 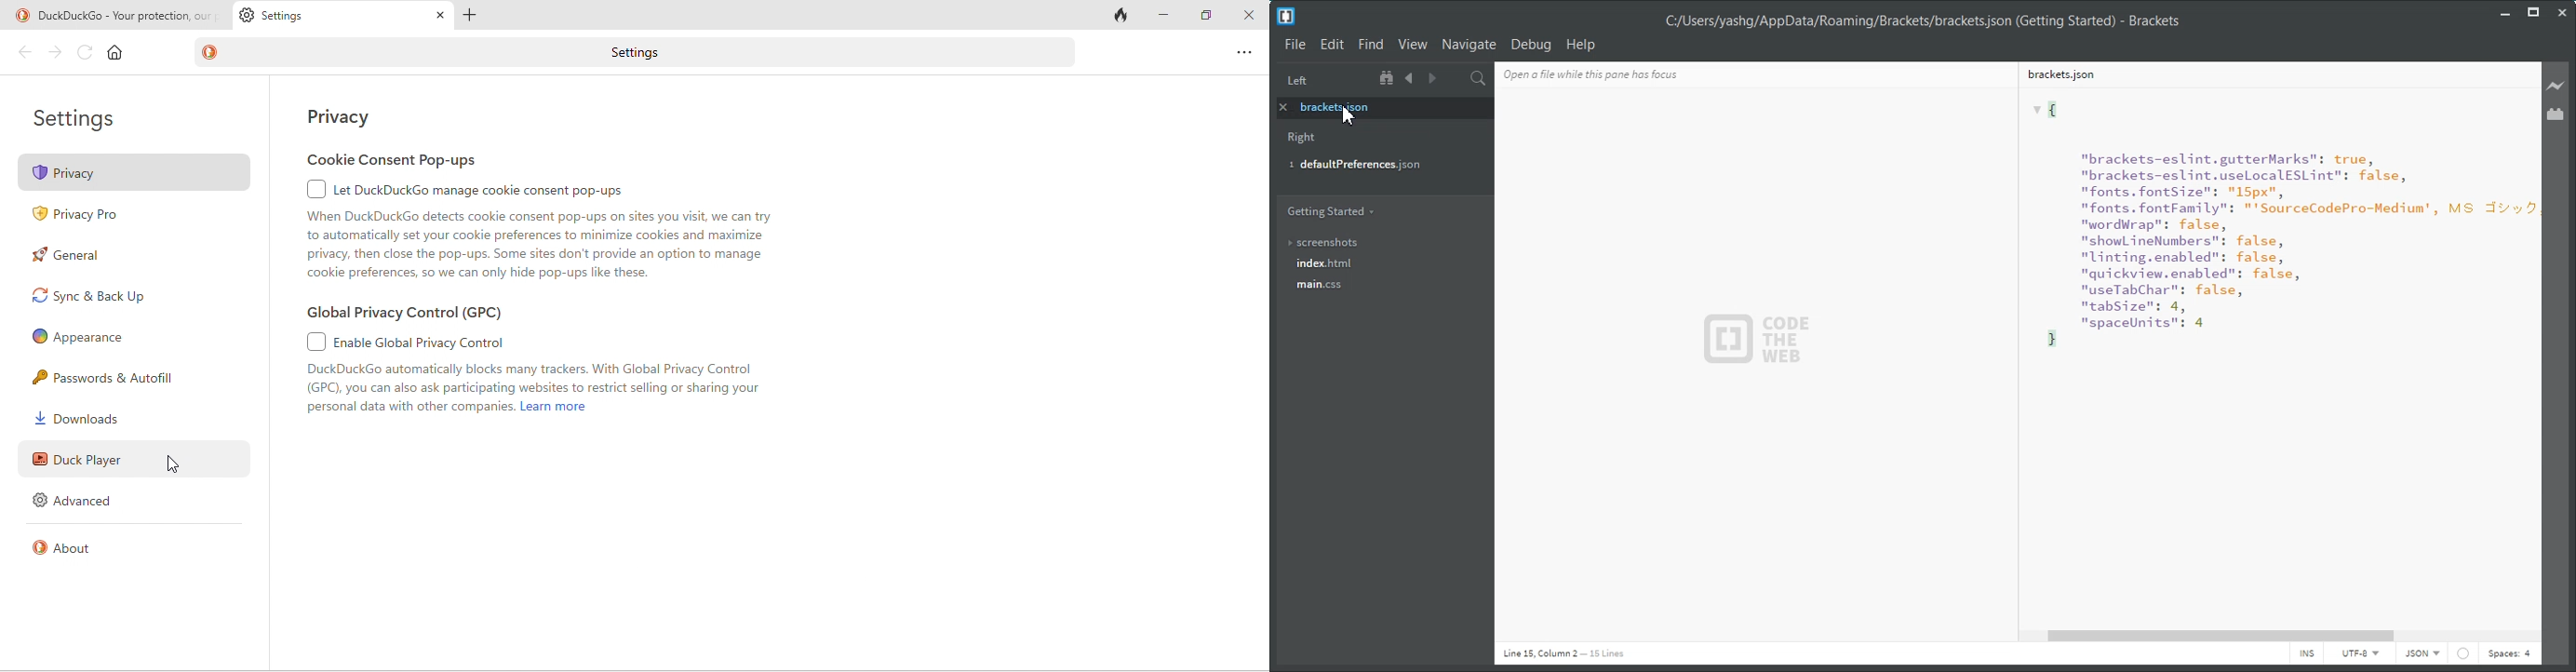 I want to click on cookie consent pop-ups, so click(x=423, y=162).